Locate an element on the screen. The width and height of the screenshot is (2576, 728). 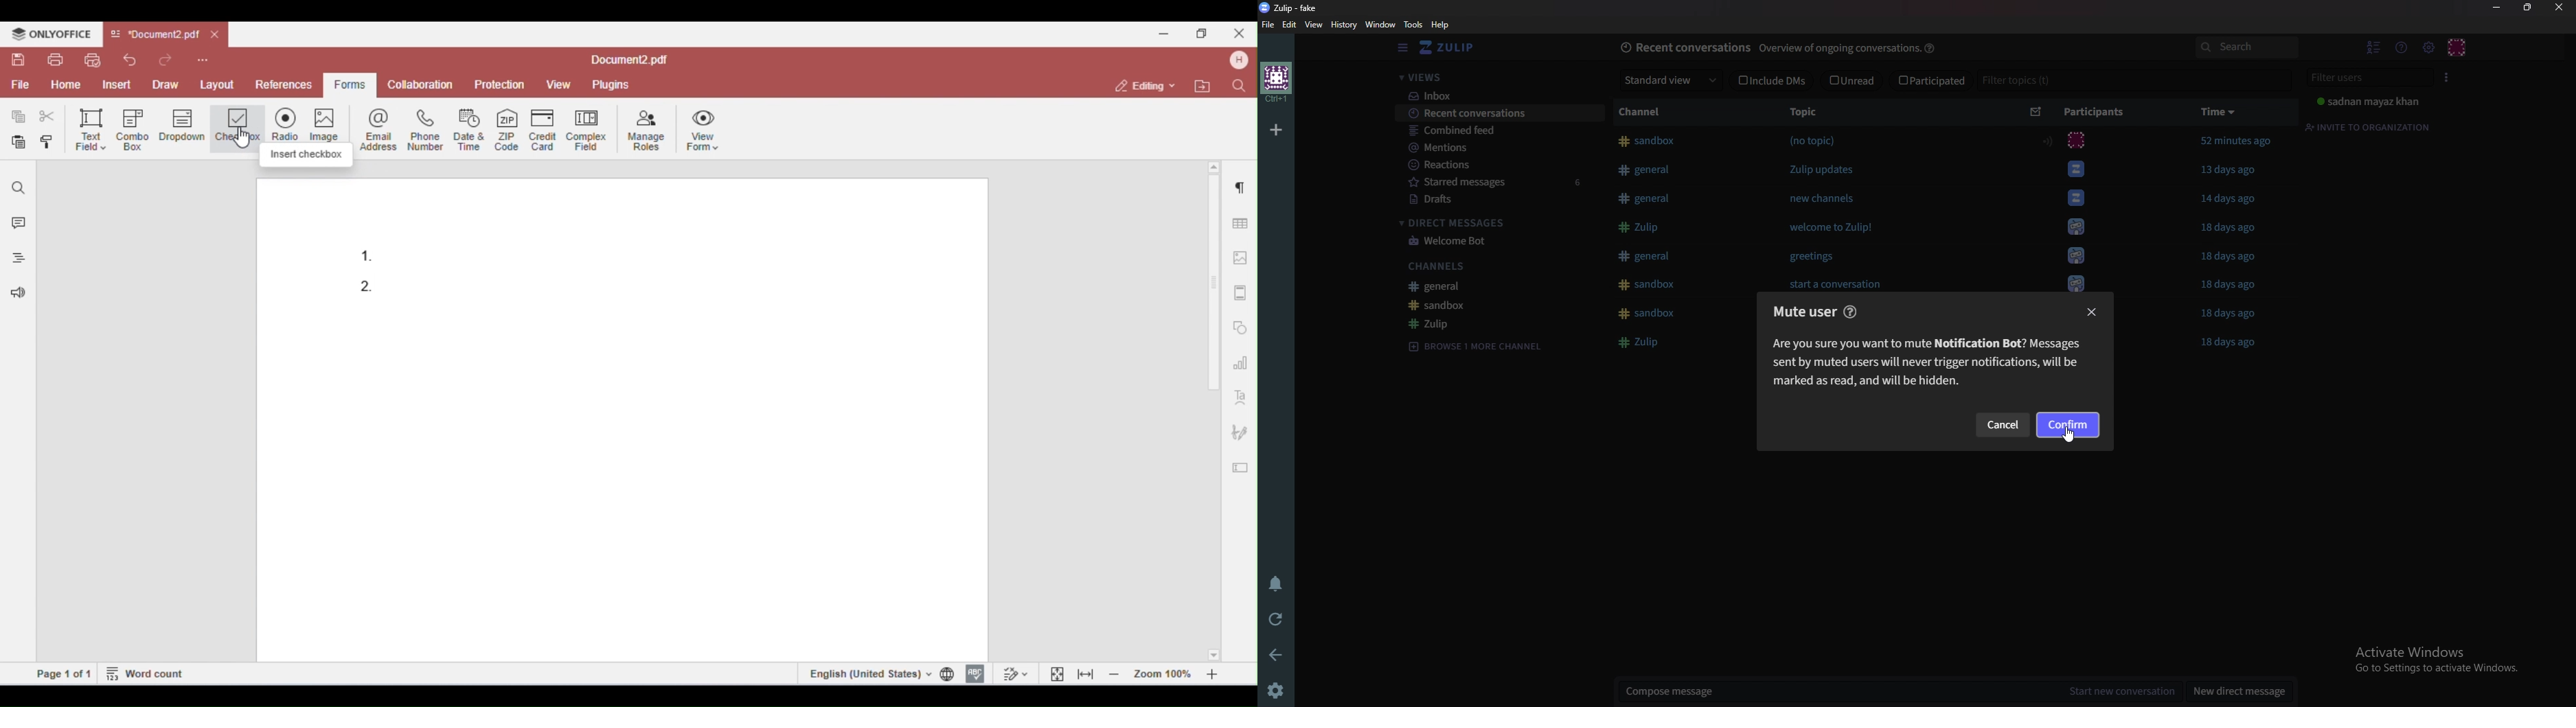
Confirm is located at coordinates (2068, 426).